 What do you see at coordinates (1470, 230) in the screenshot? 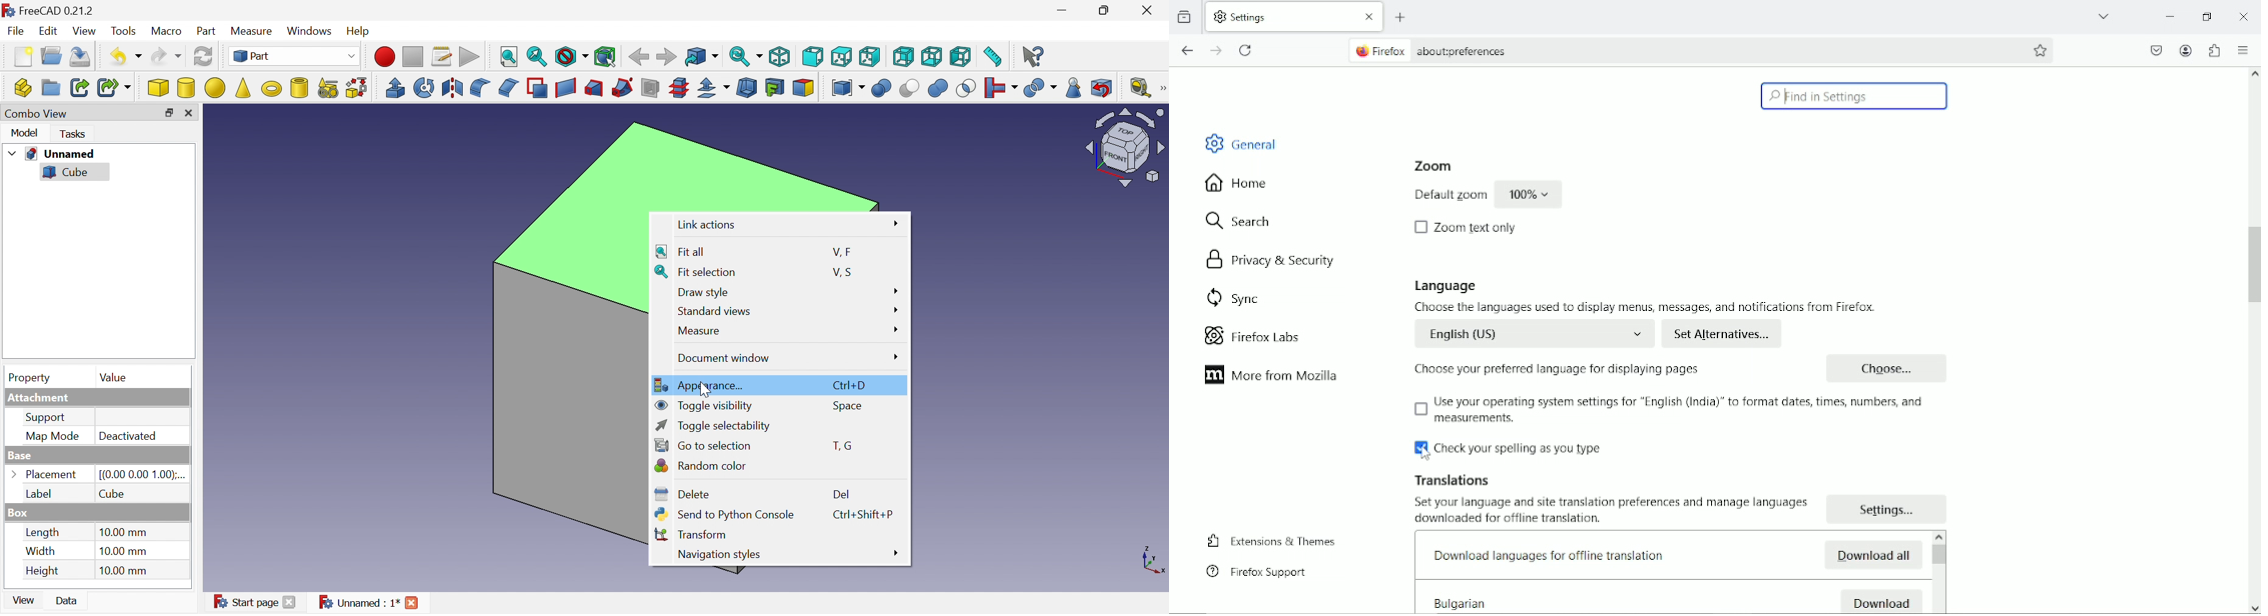
I see `Zoom text only` at bounding box center [1470, 230].